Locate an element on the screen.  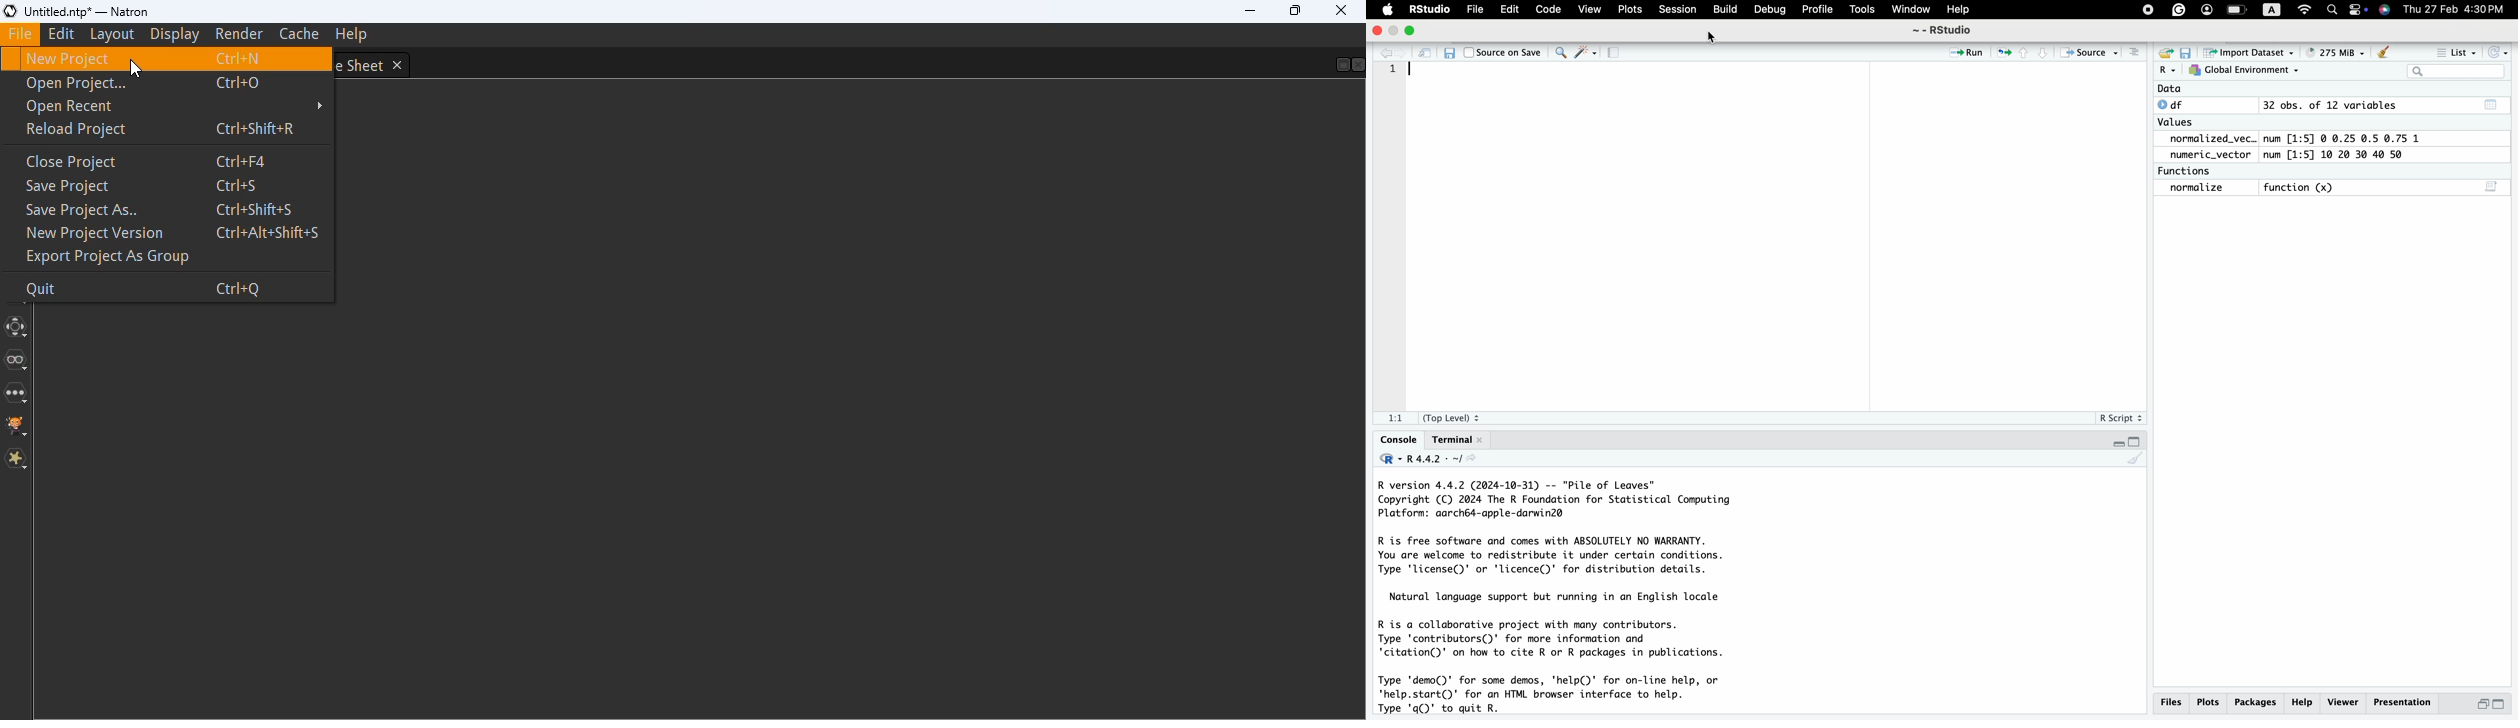
Natural language support but running in an English locale is located at coordinates (1563, 598).